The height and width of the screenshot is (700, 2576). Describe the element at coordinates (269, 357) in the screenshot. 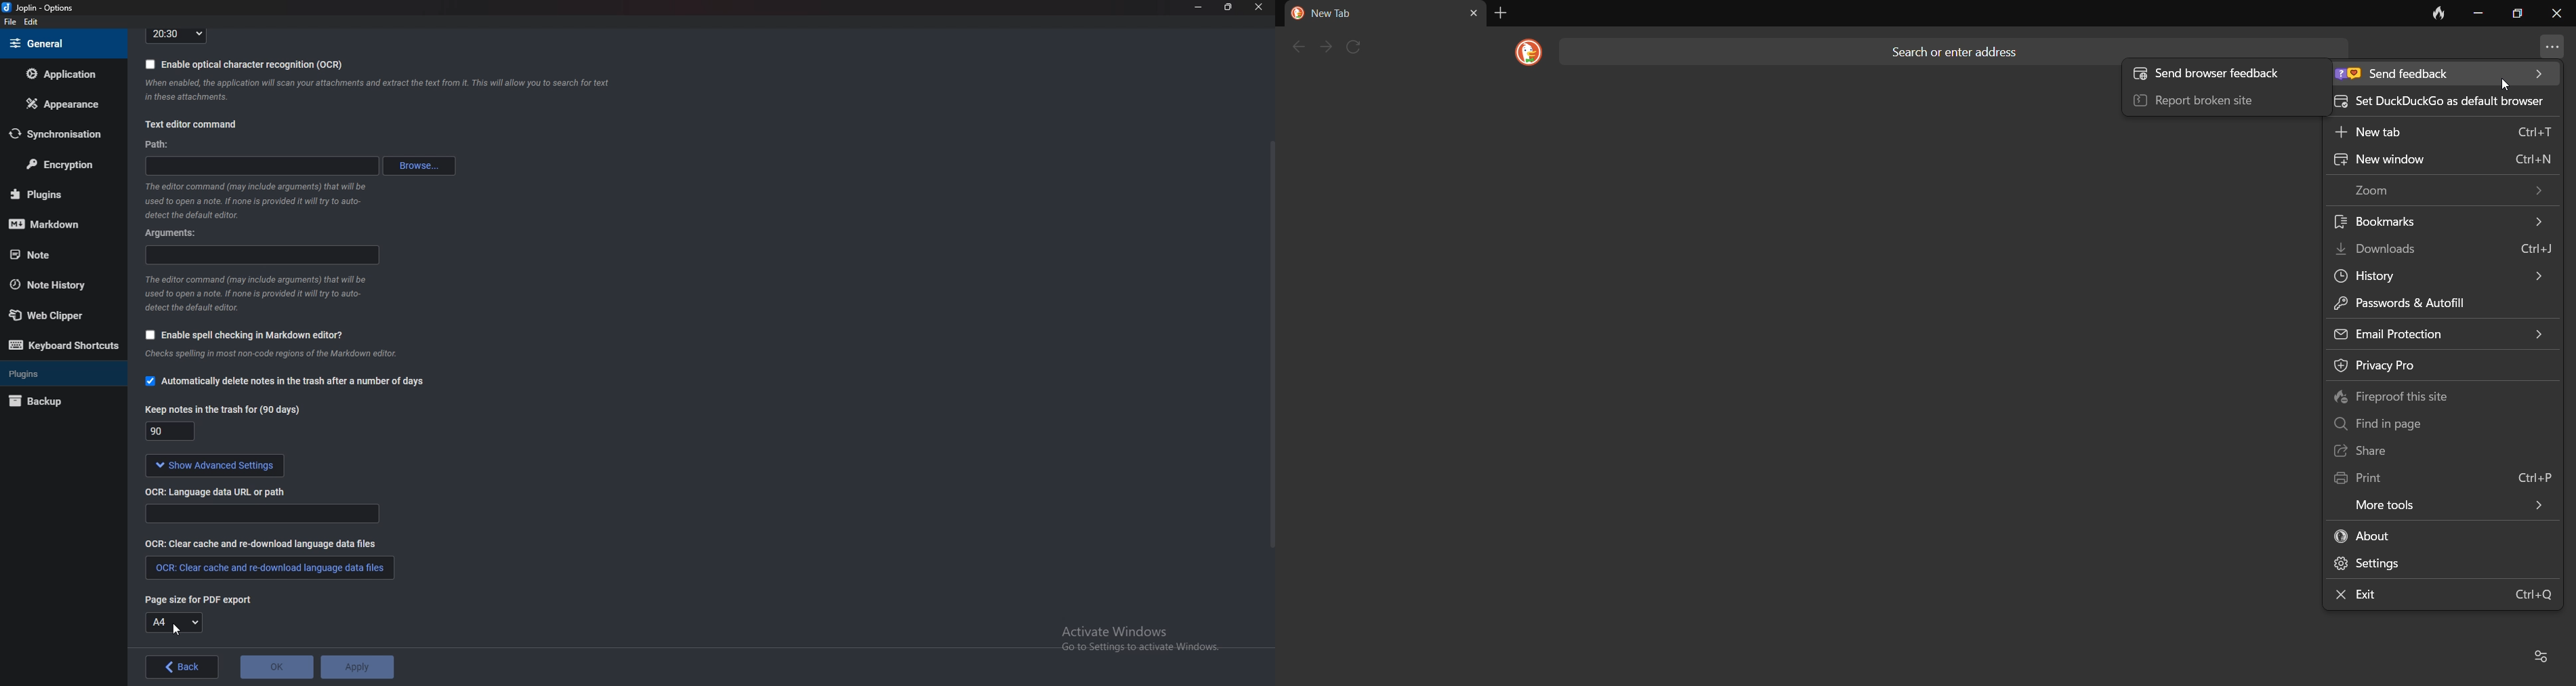

I see `Info on spell checking` at that location.